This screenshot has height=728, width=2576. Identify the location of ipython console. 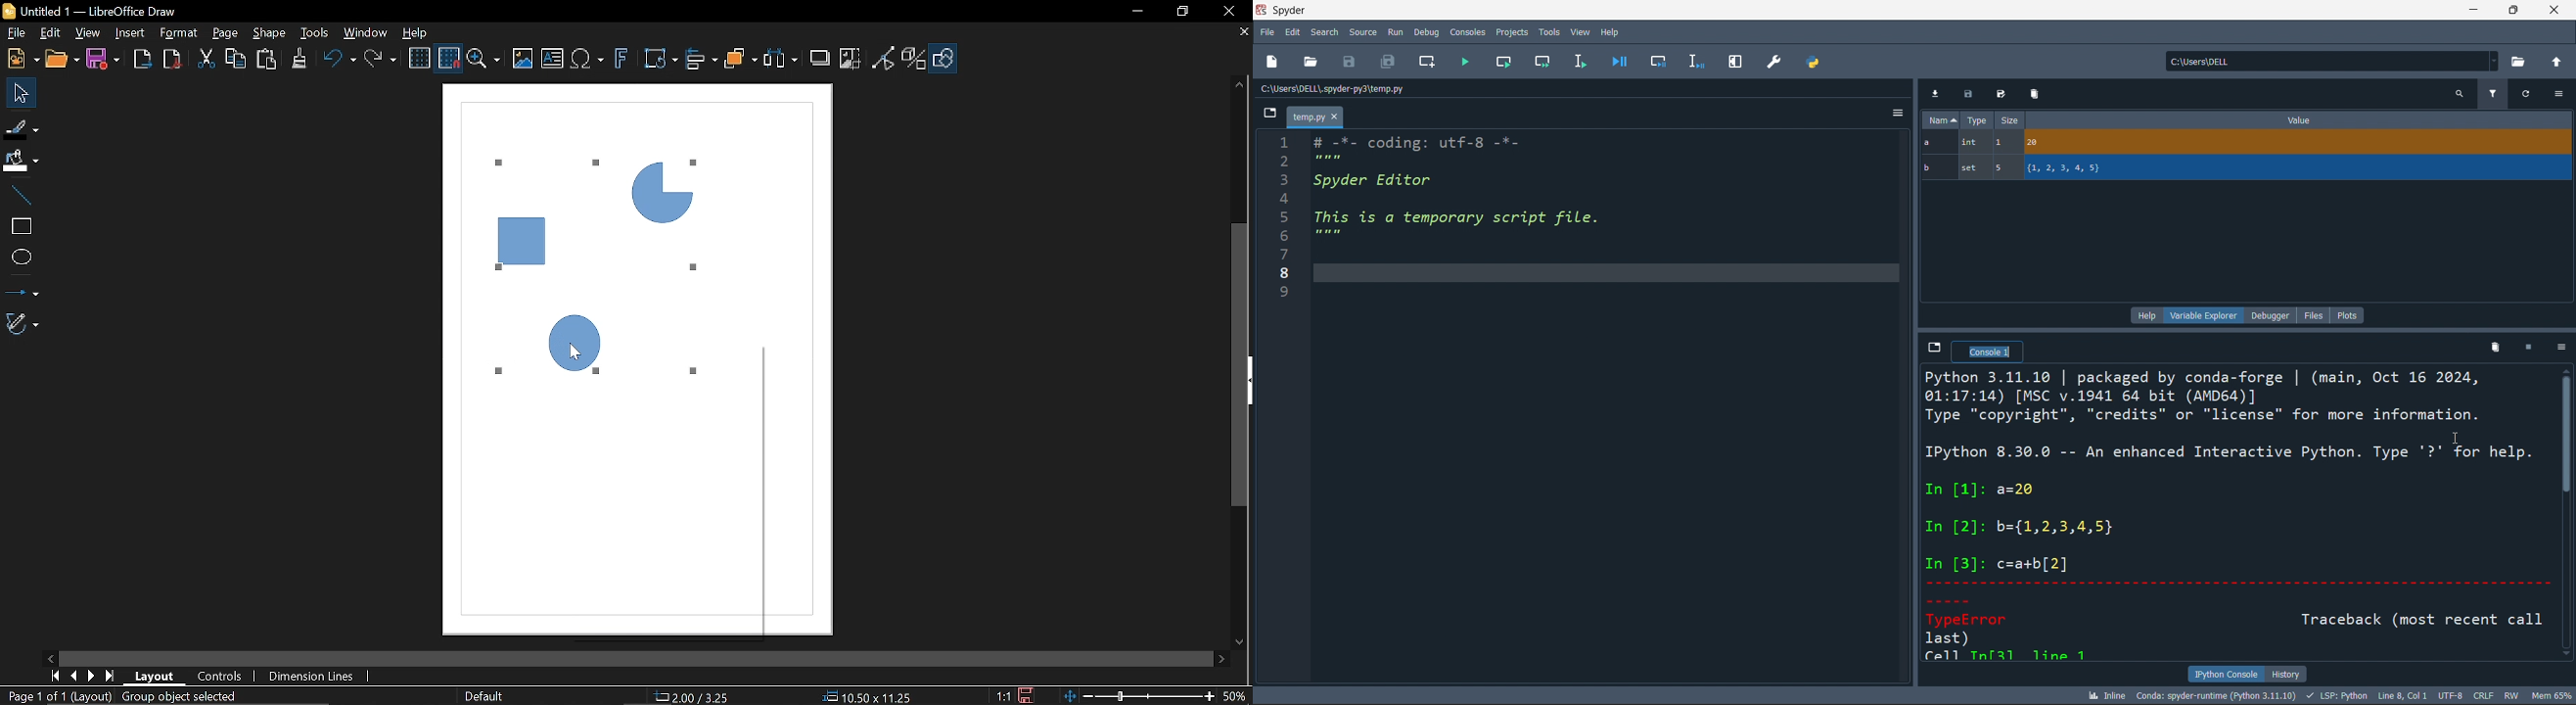
(2223, 674).